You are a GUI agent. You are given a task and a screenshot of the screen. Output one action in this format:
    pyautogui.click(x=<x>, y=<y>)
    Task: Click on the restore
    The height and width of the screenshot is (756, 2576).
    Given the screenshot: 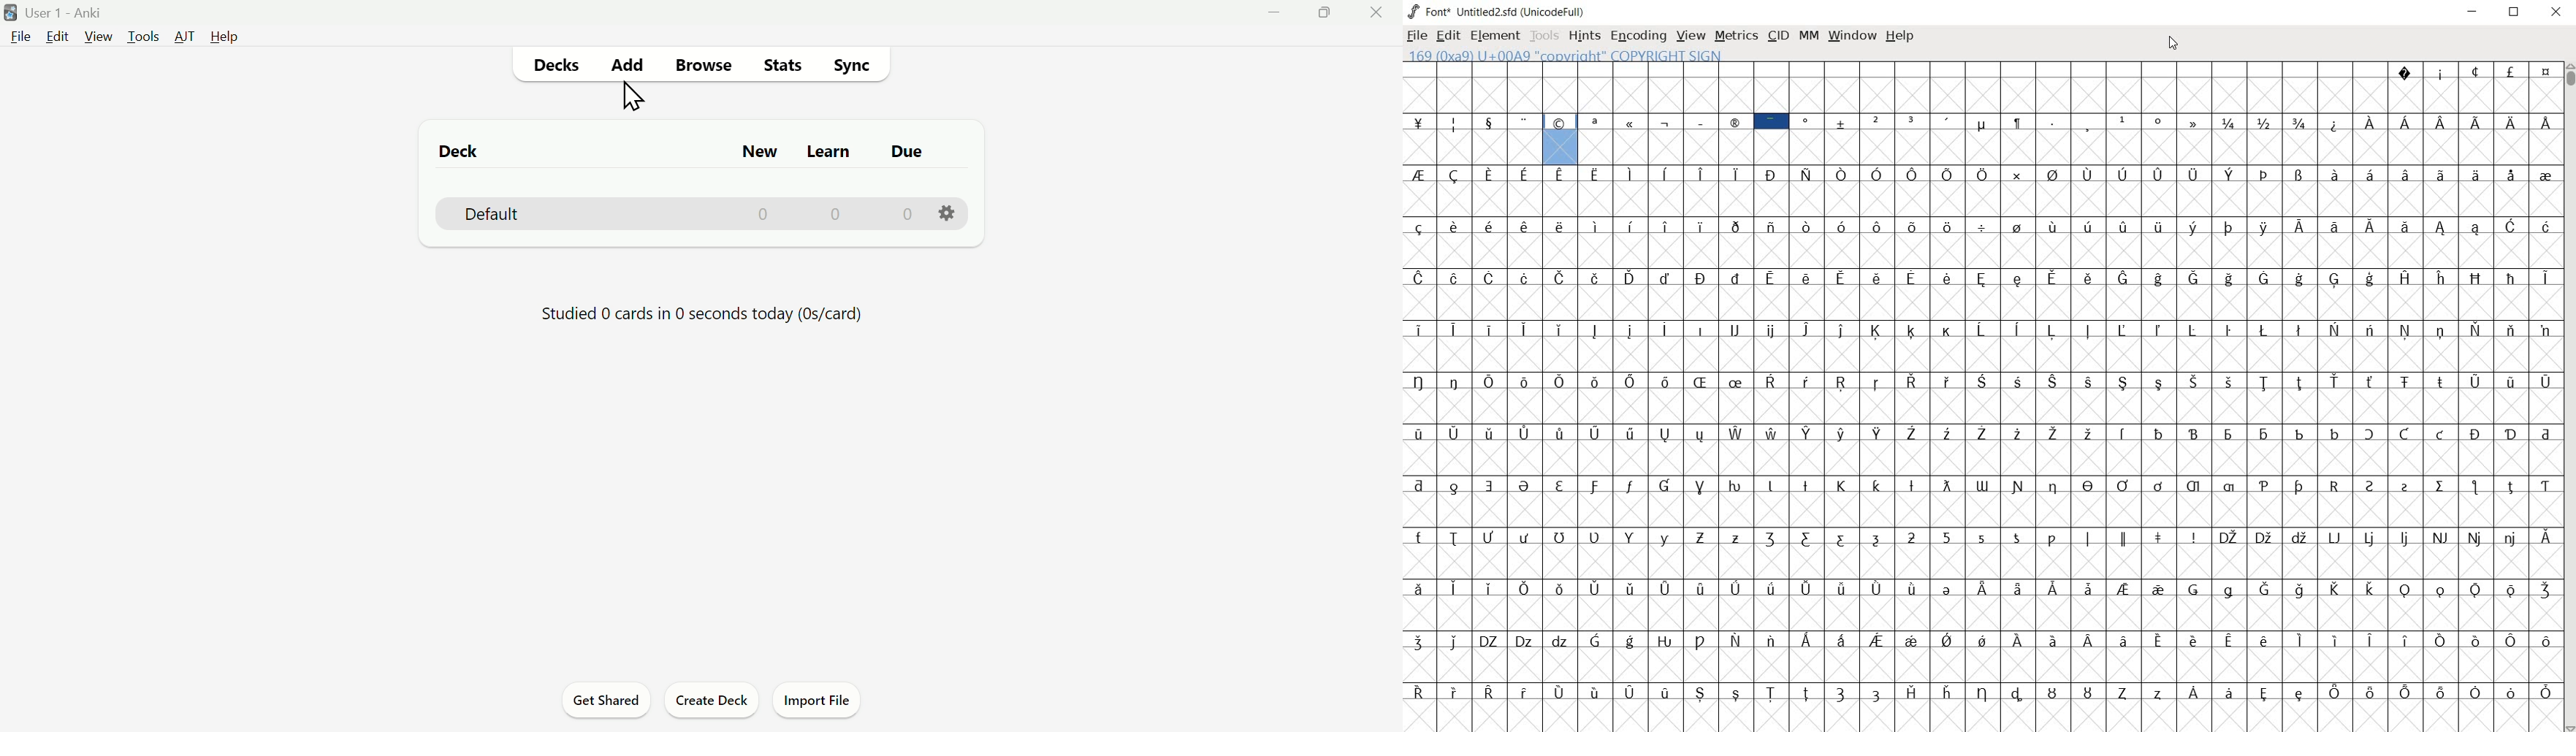 What is the action you would take?
    pyautogui.click(x=2516, y=12)
    